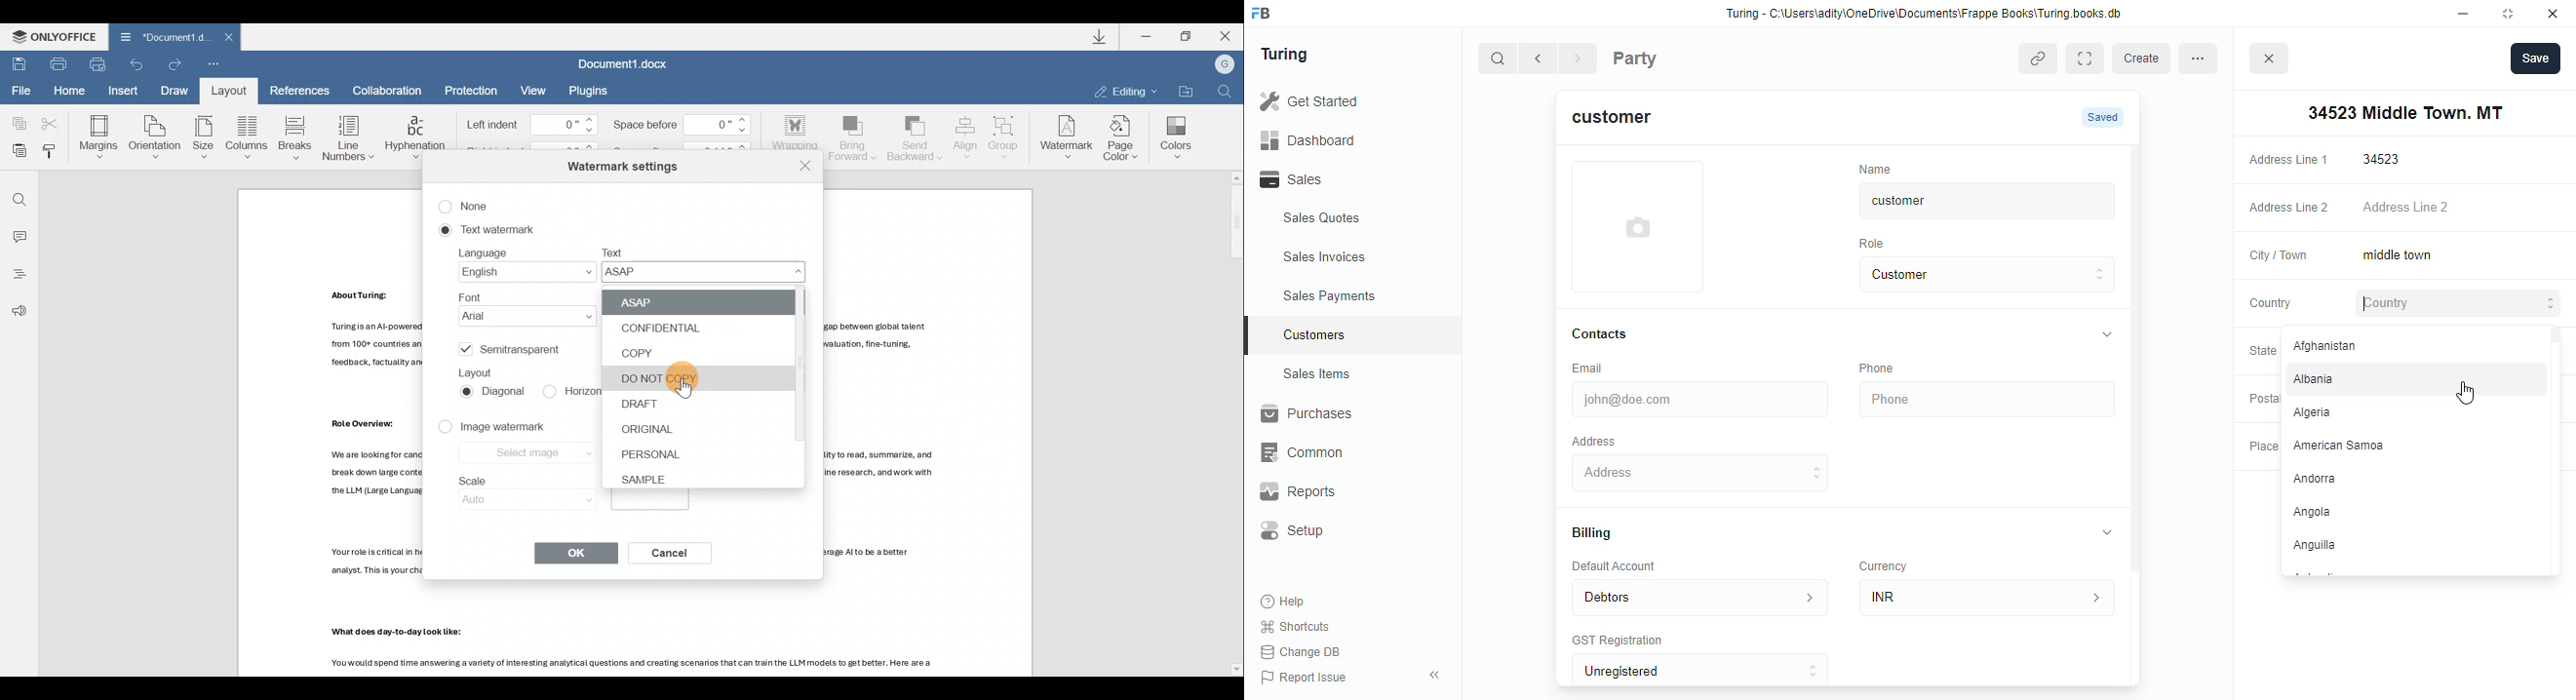 The image size is (2576, 700). I want to click on Sales, so click(1340, 179).